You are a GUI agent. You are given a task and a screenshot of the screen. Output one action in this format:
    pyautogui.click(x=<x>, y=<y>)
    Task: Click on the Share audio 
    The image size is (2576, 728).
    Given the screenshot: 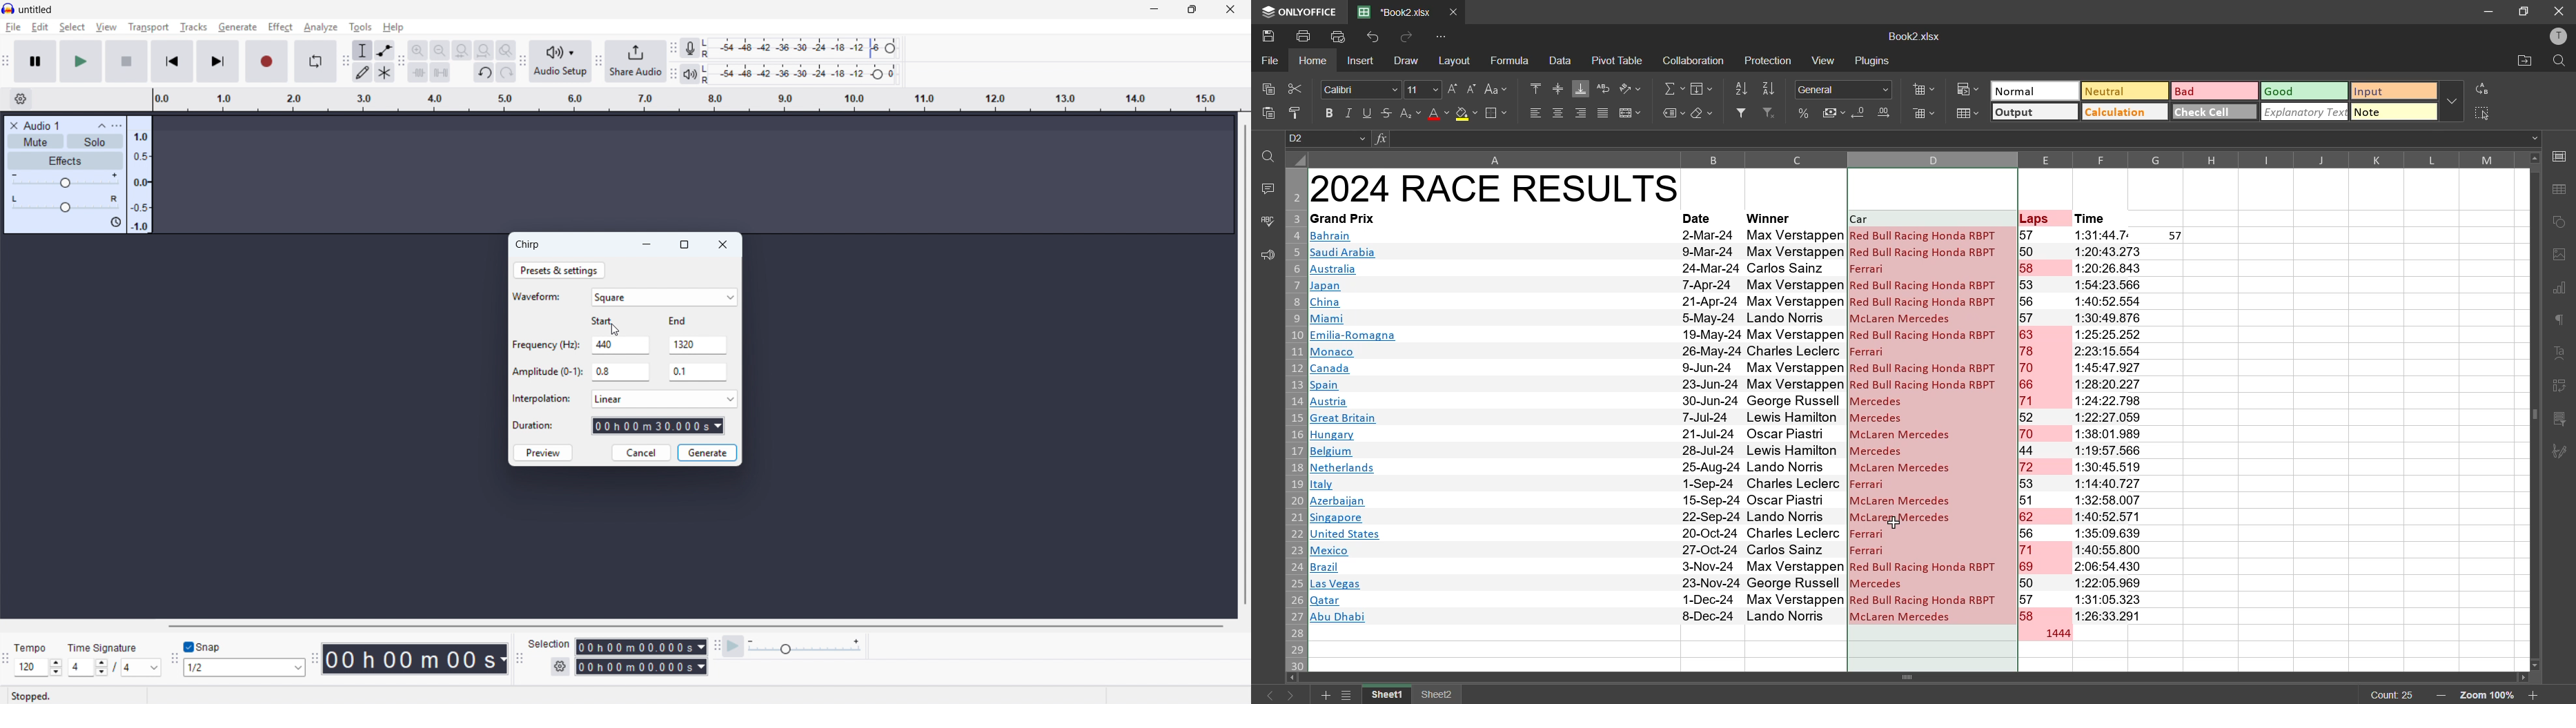 What is the action you would take?
    pyautogui.click(x=637, y=61)
    